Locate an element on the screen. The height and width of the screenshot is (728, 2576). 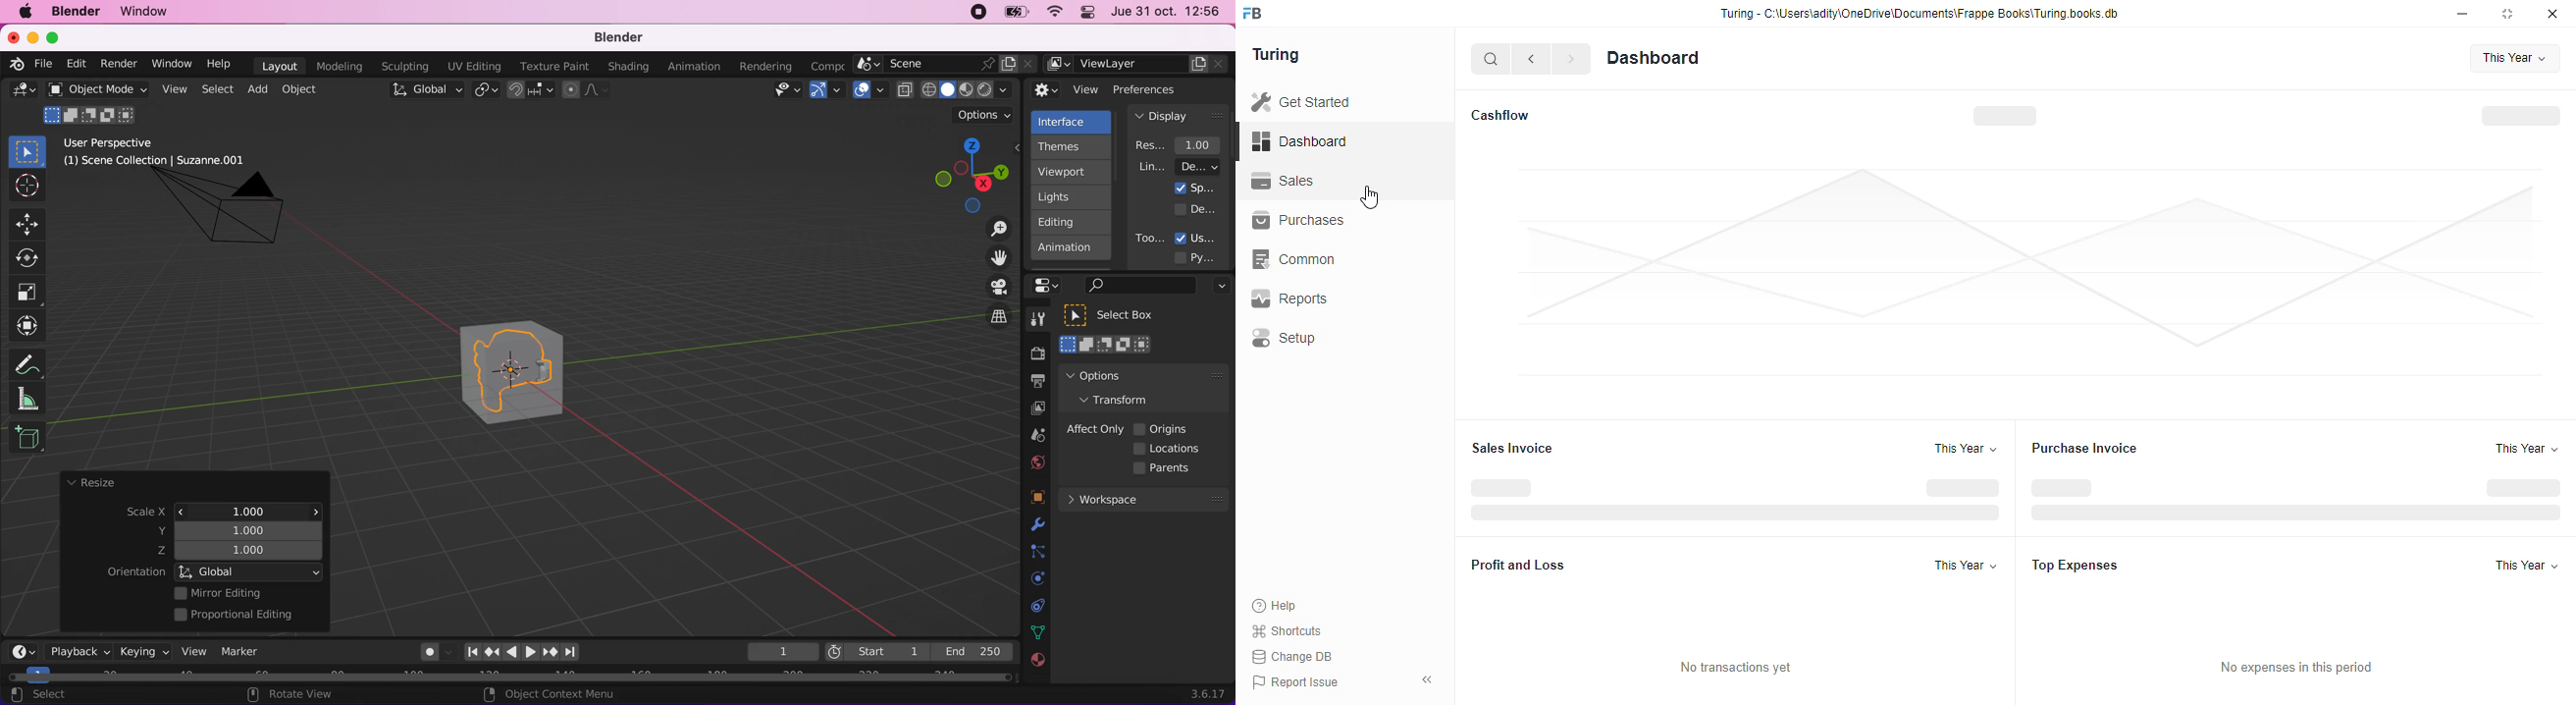
battery is located at coordinates (1013, 15).